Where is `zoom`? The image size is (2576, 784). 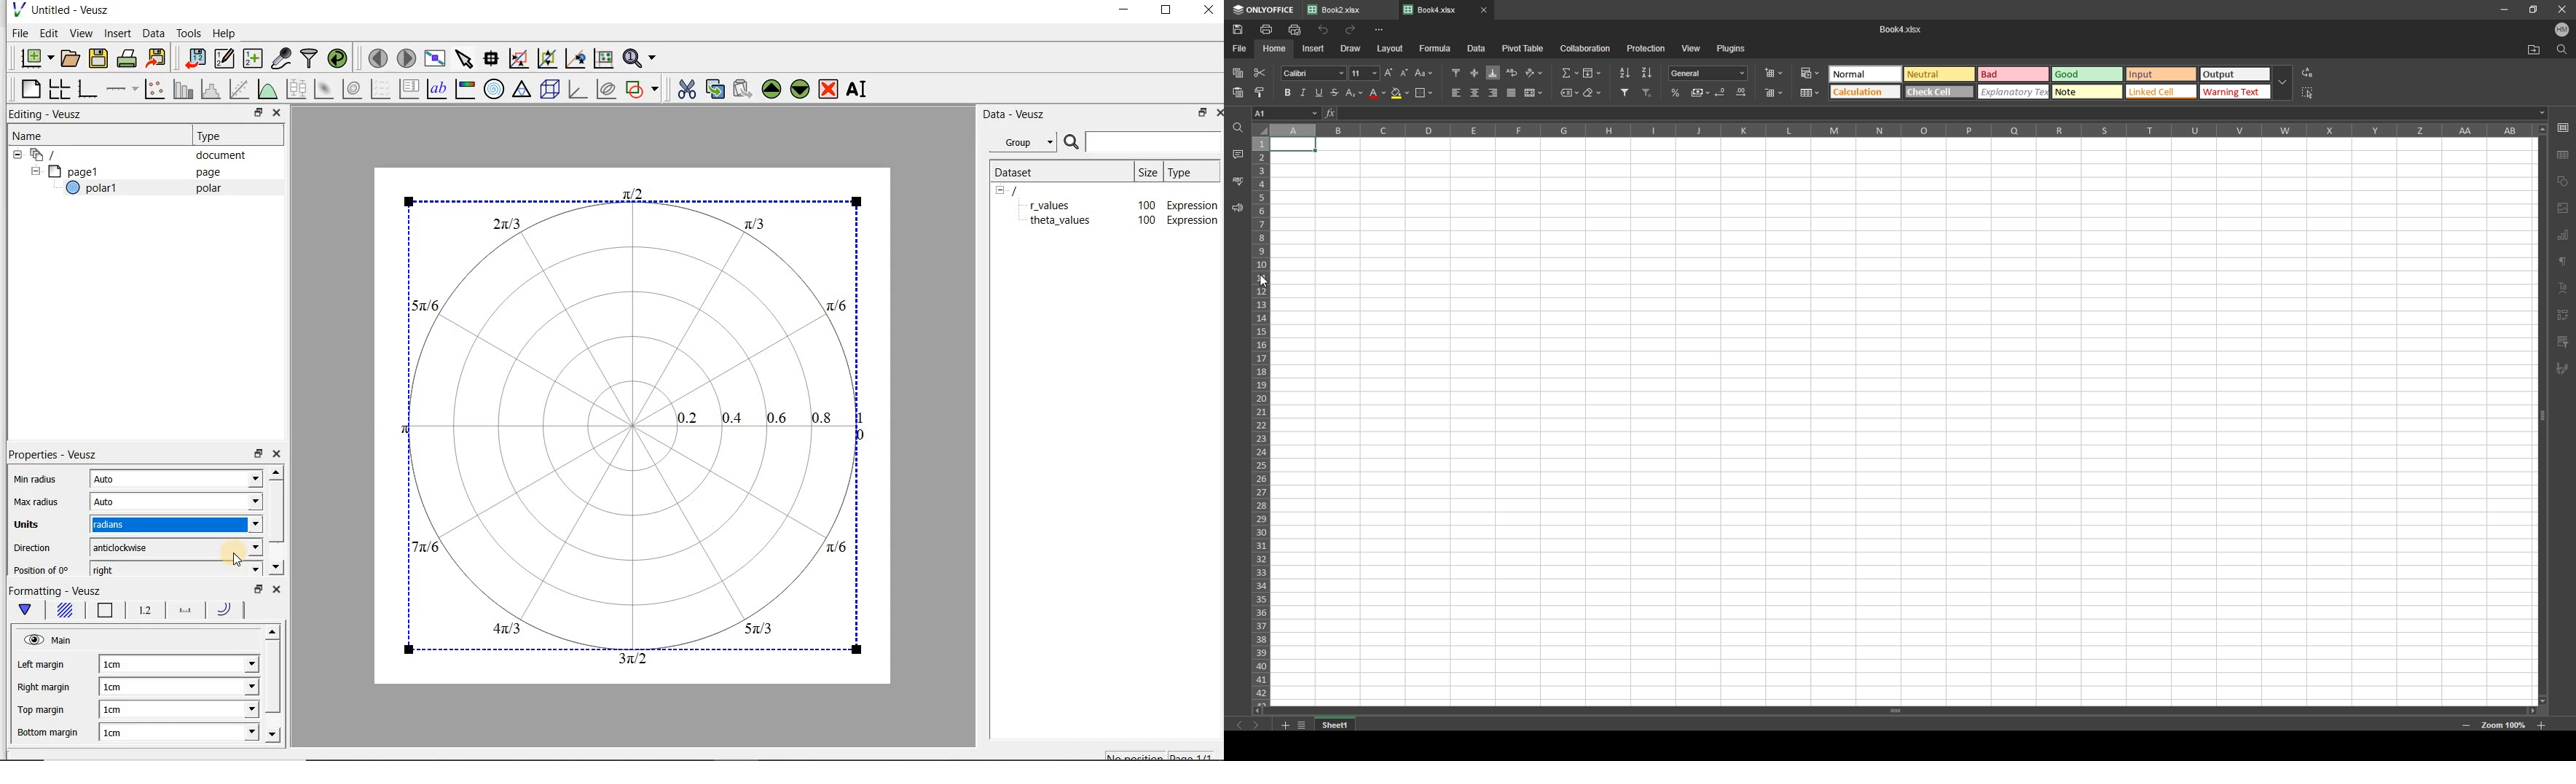 zoom is located at coordinates (2502, 724).